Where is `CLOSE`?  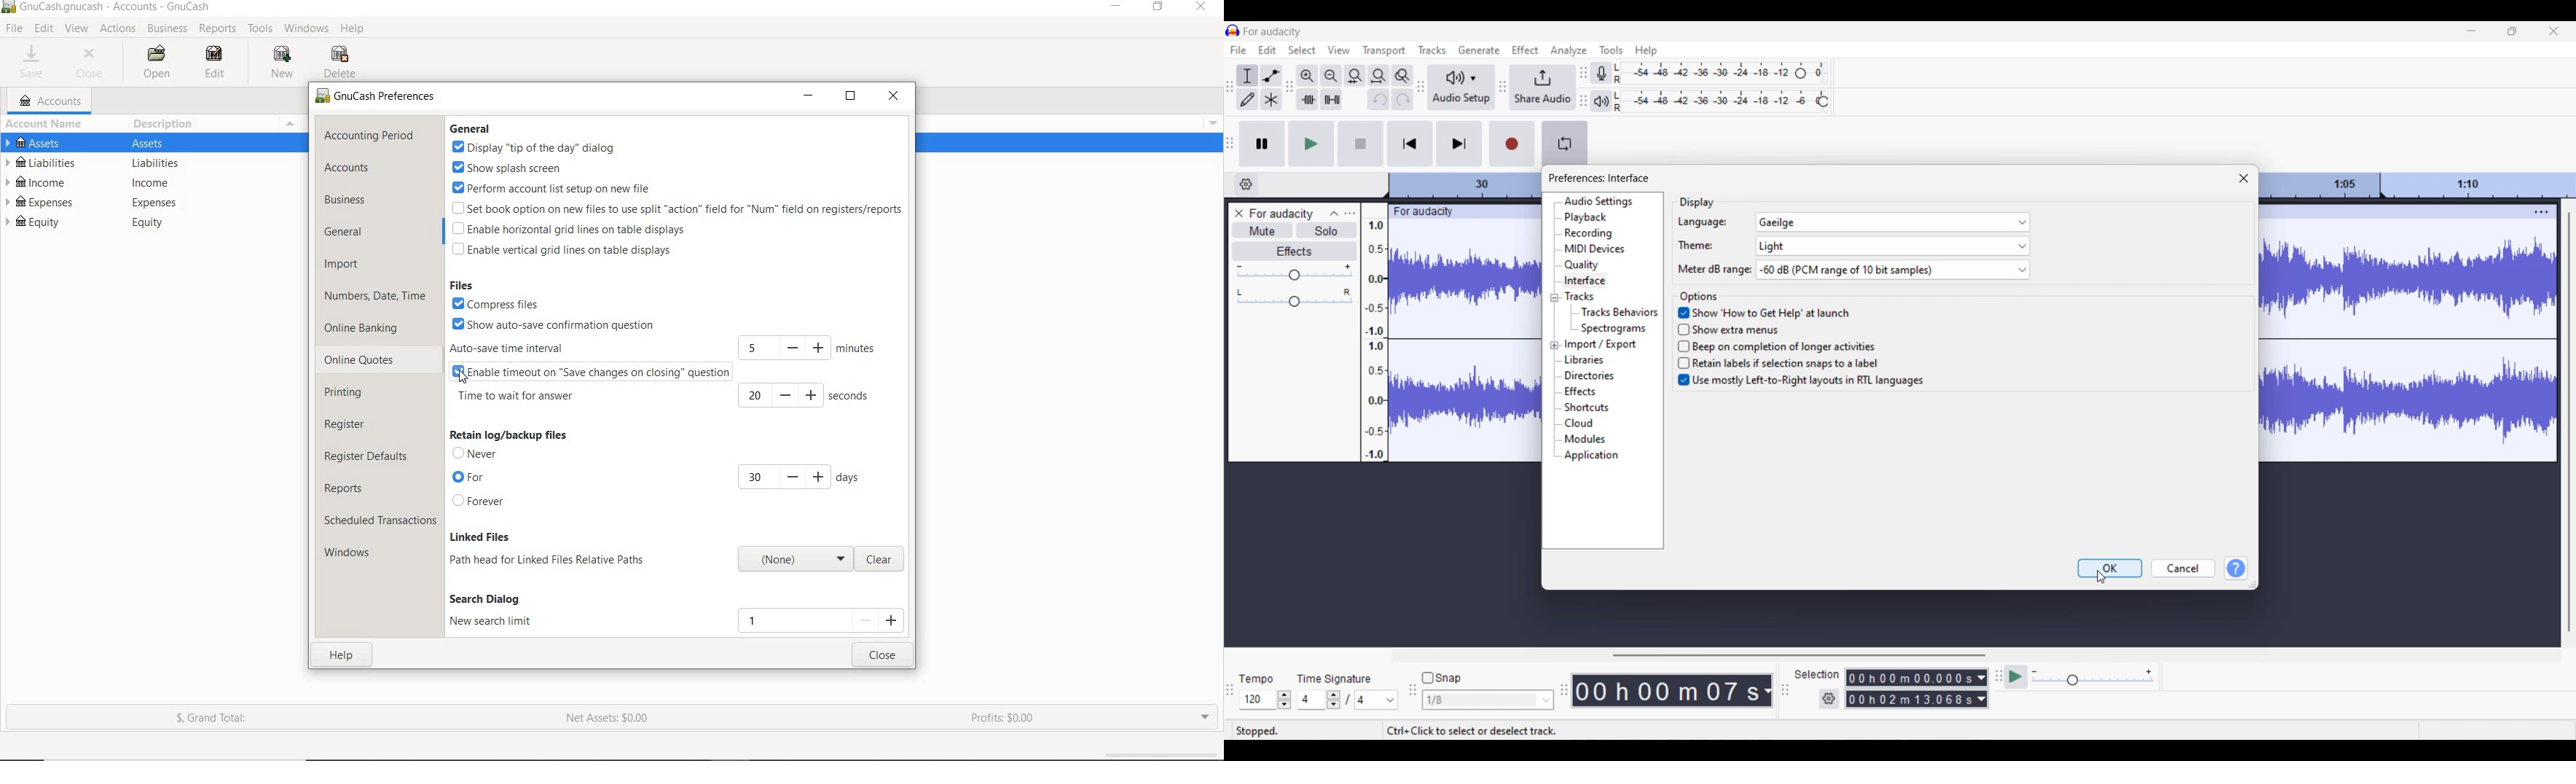 CLOSE is located at coordinates (1203, 8).